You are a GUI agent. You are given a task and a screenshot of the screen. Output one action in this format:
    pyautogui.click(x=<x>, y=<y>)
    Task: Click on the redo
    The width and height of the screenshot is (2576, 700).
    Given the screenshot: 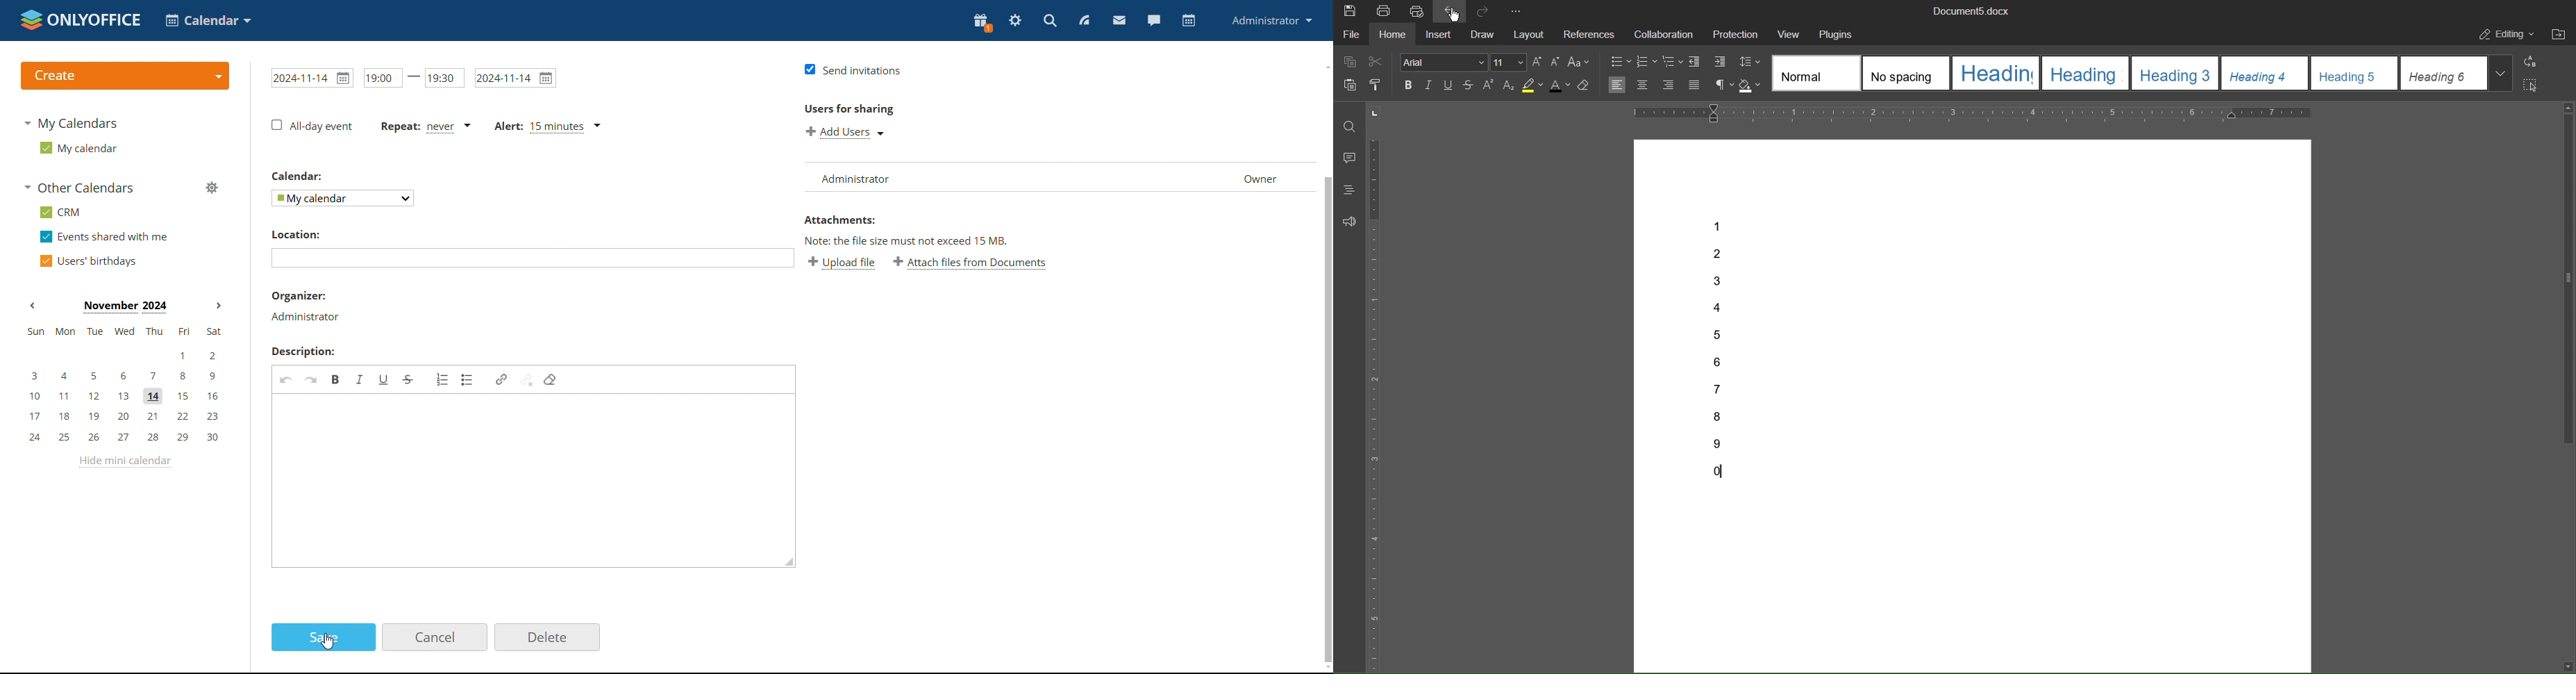 What is the action you would take?
    pyautogui.click(x=310, y=381)
    